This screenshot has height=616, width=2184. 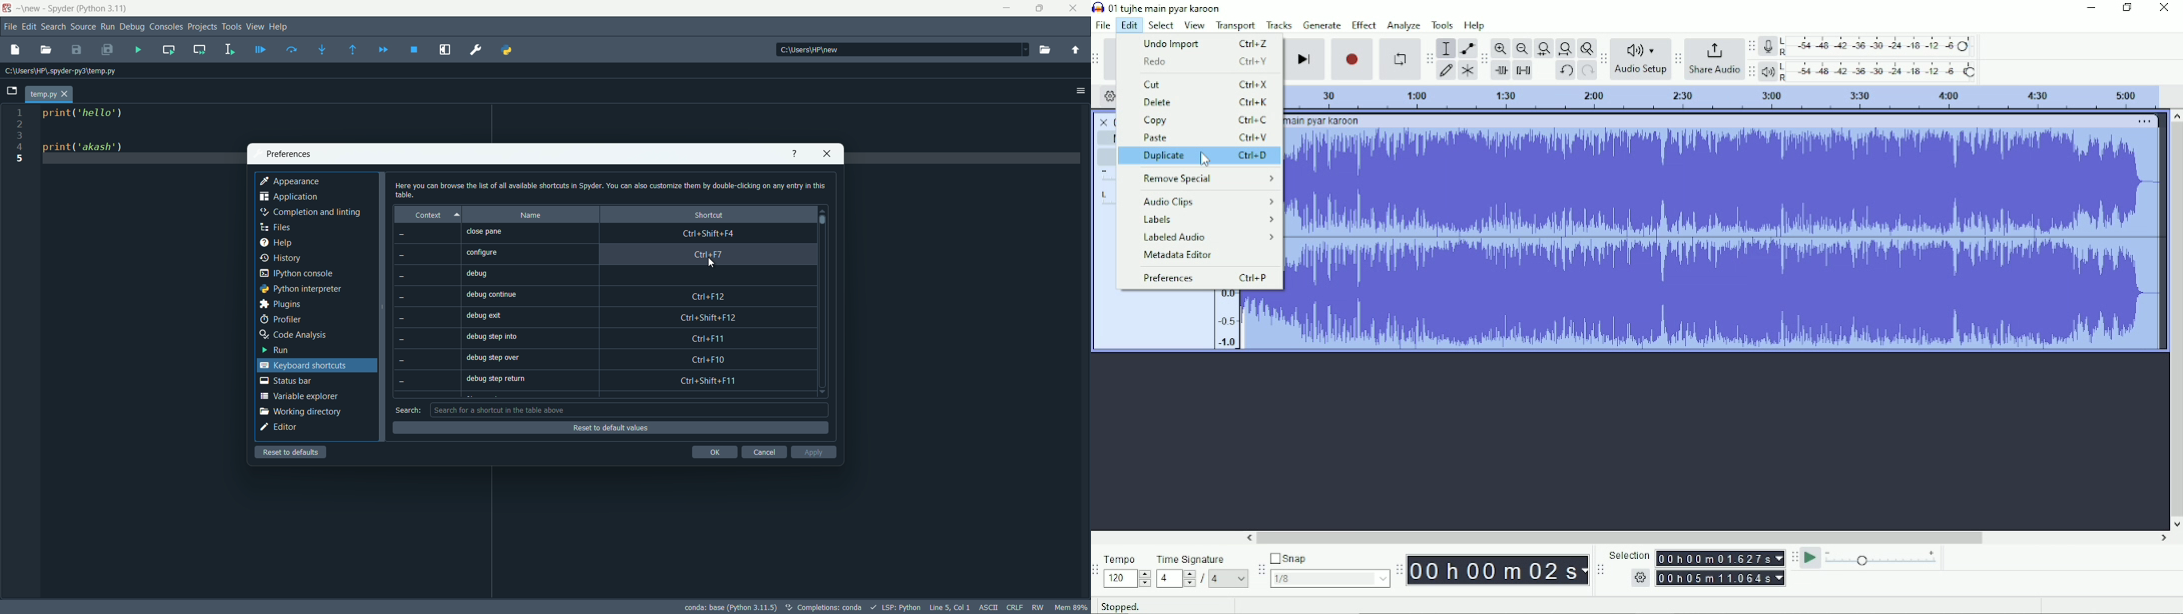 What do you see at coordinates (902, 607) in the screenshot?
I see `LSP:Python` at bounding box center [902, 607].